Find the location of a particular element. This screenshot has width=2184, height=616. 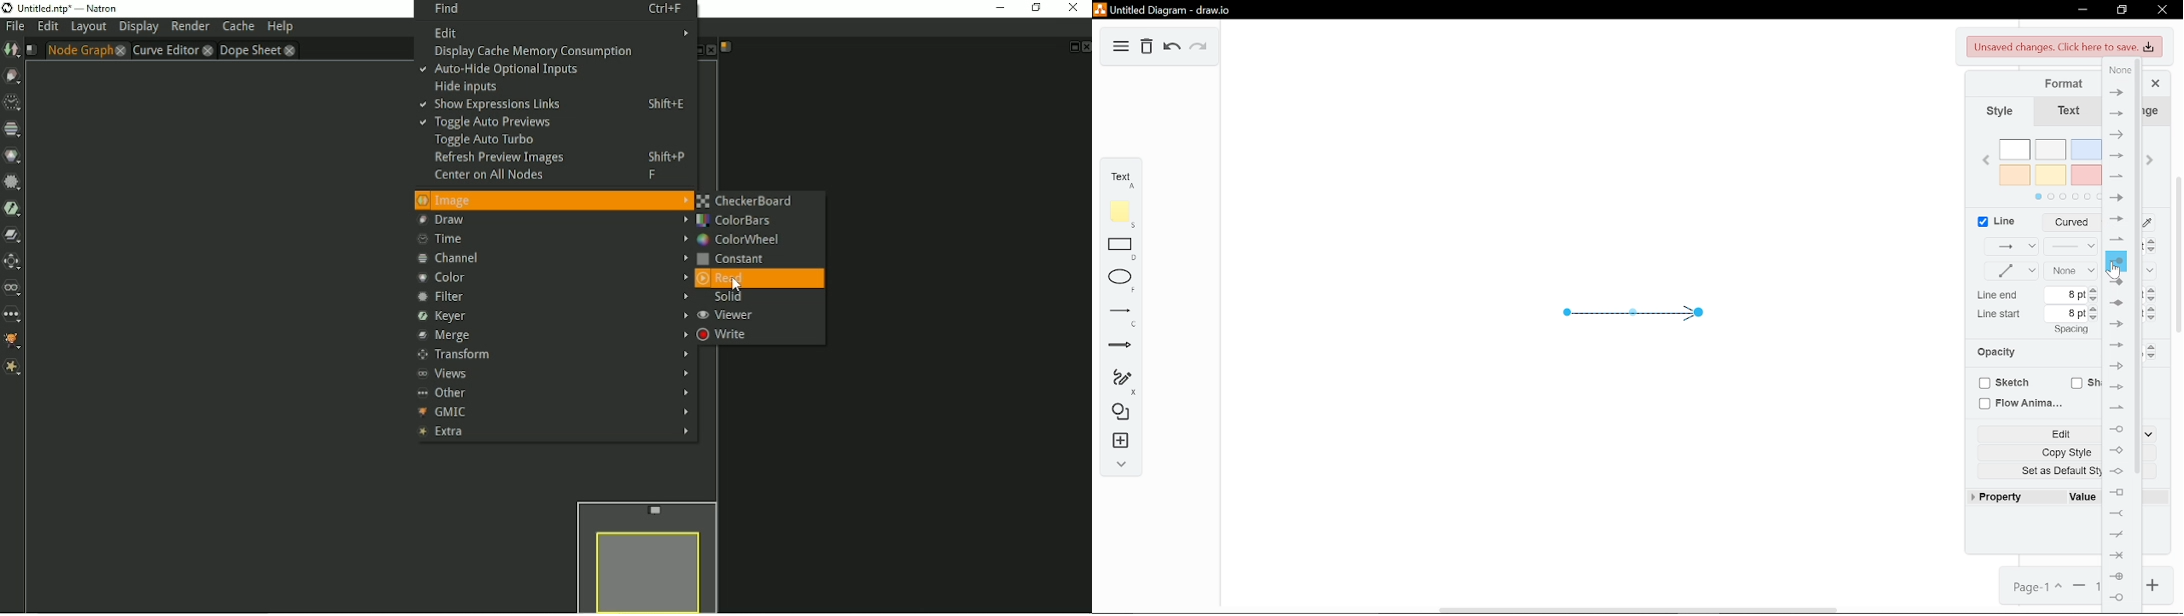

Insert is located at coordinates (1119, 442).